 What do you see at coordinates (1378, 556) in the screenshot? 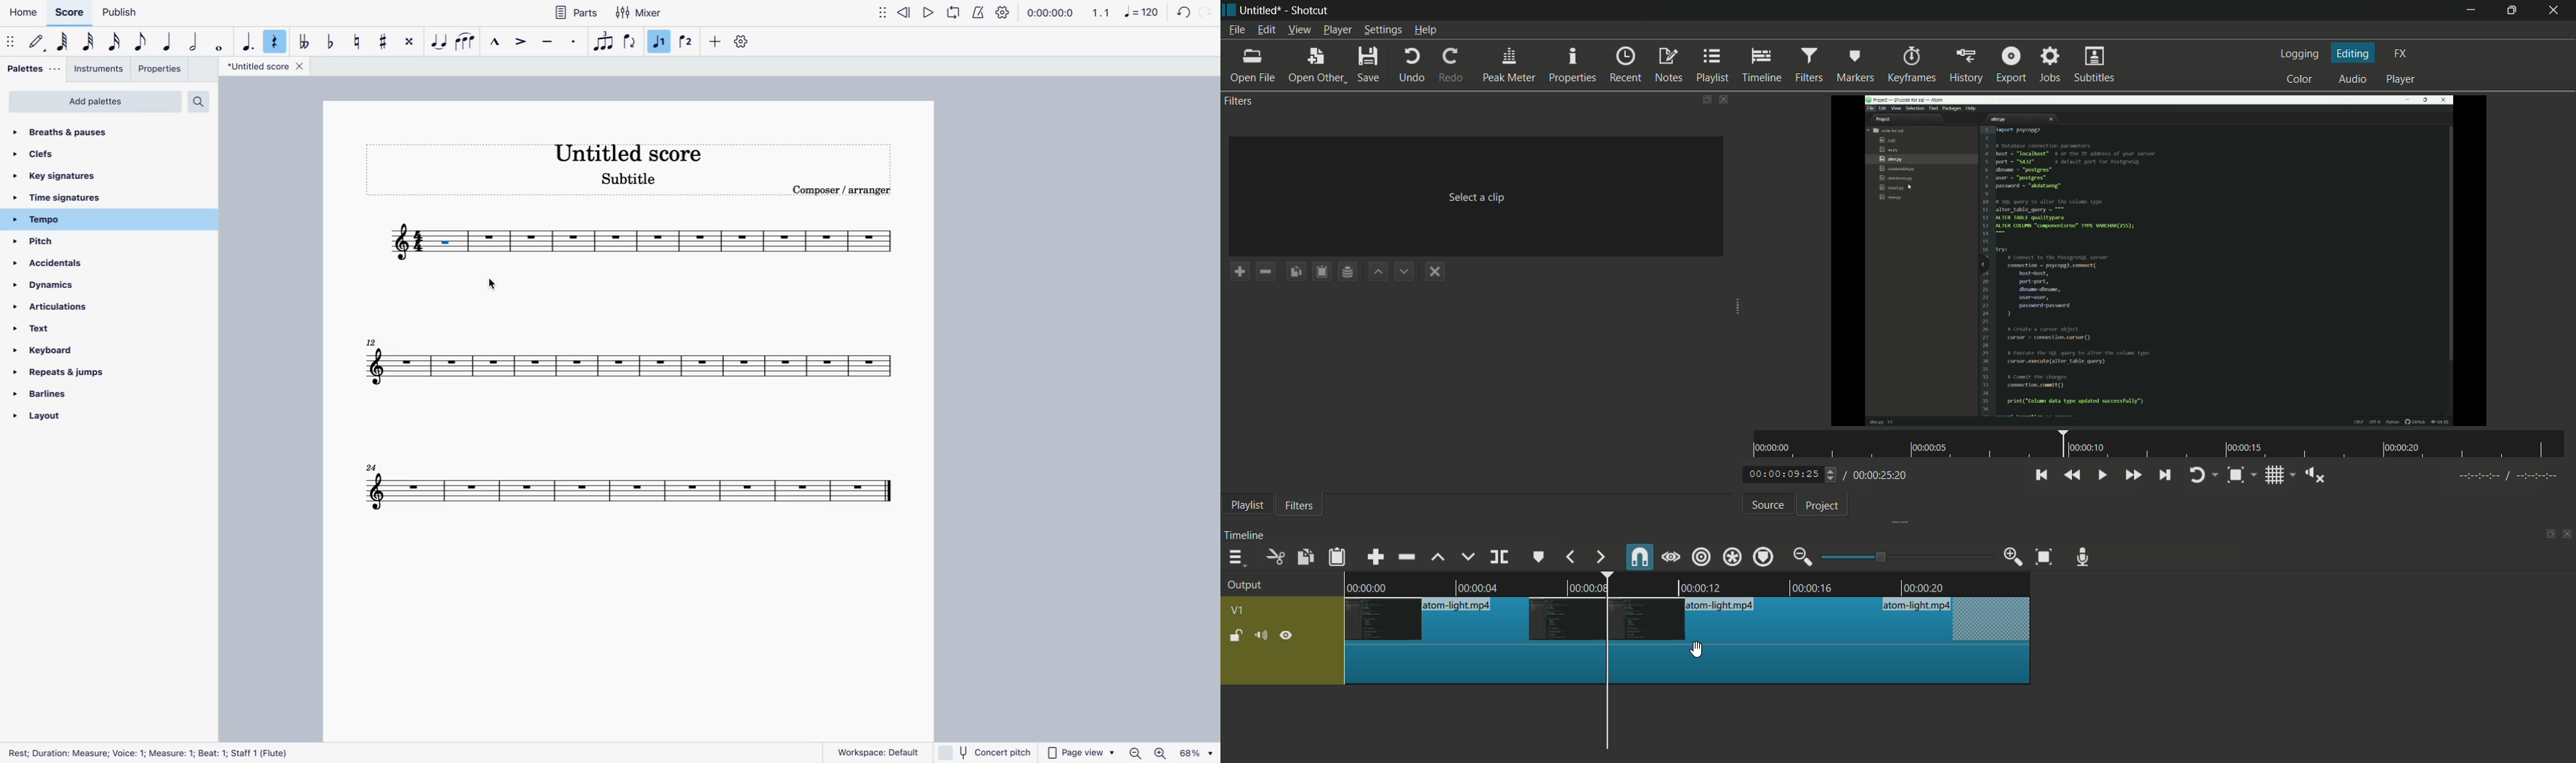
I see `append` at bounding box center [1378, 556].